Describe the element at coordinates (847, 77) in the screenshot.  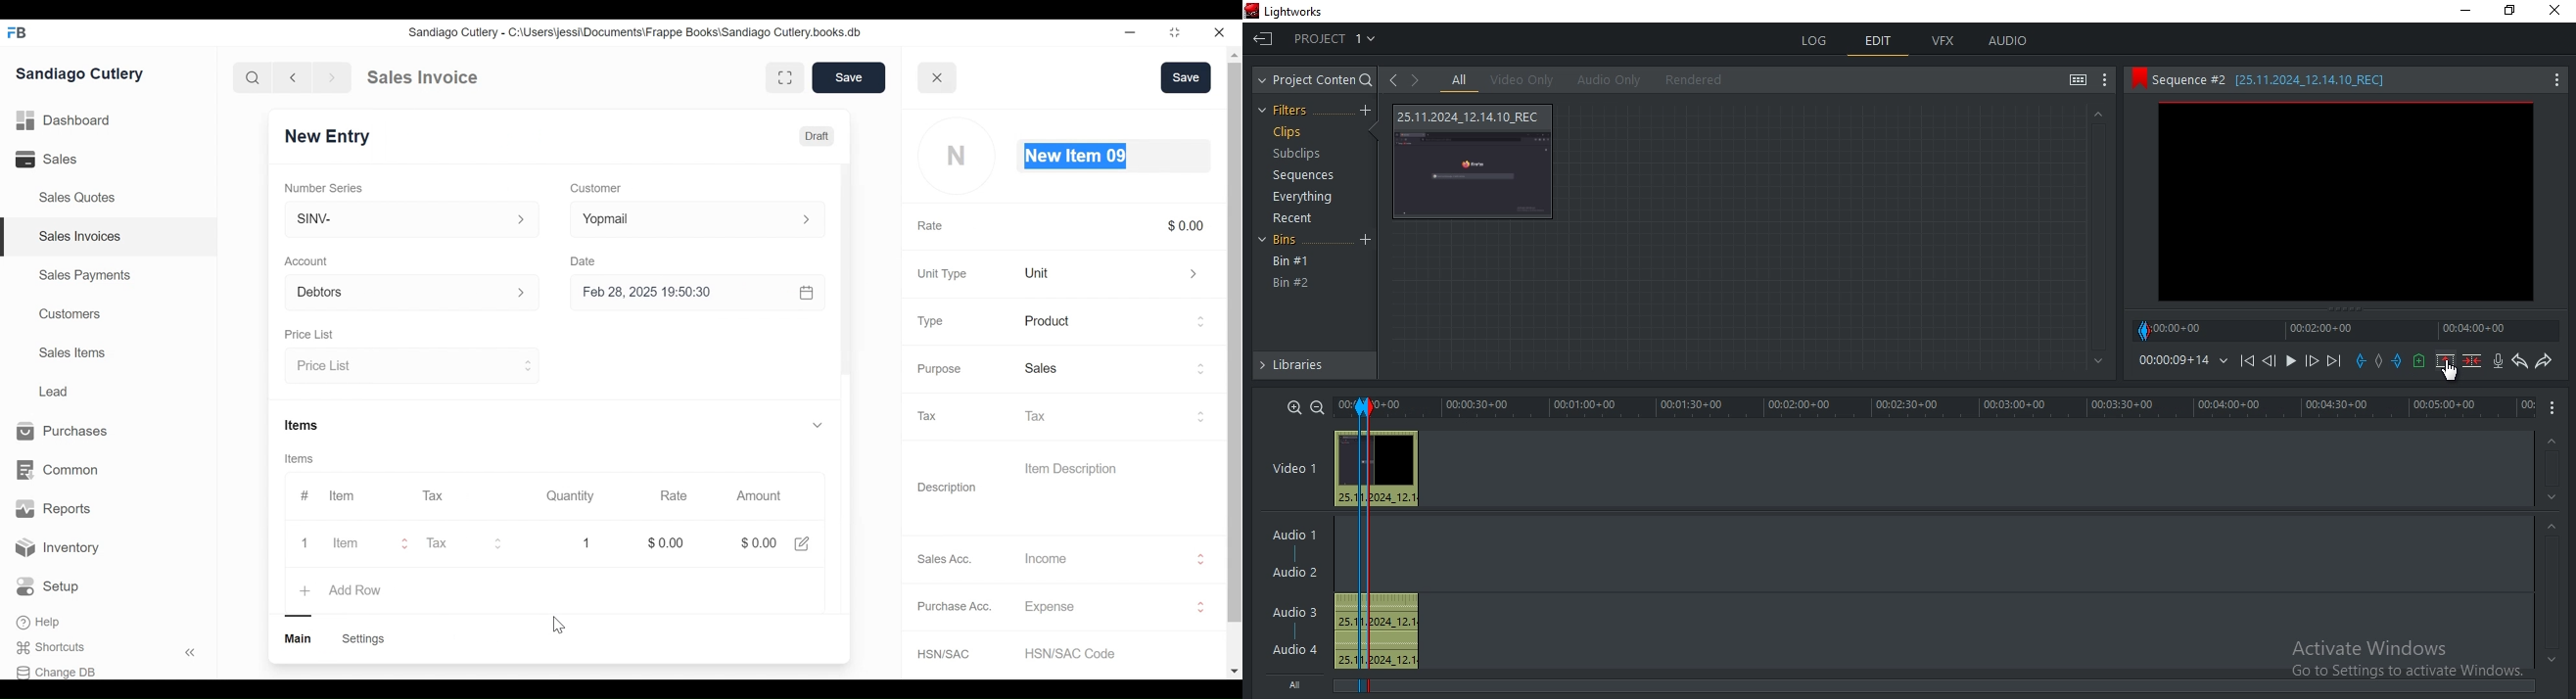
I see `Save ` at that location.